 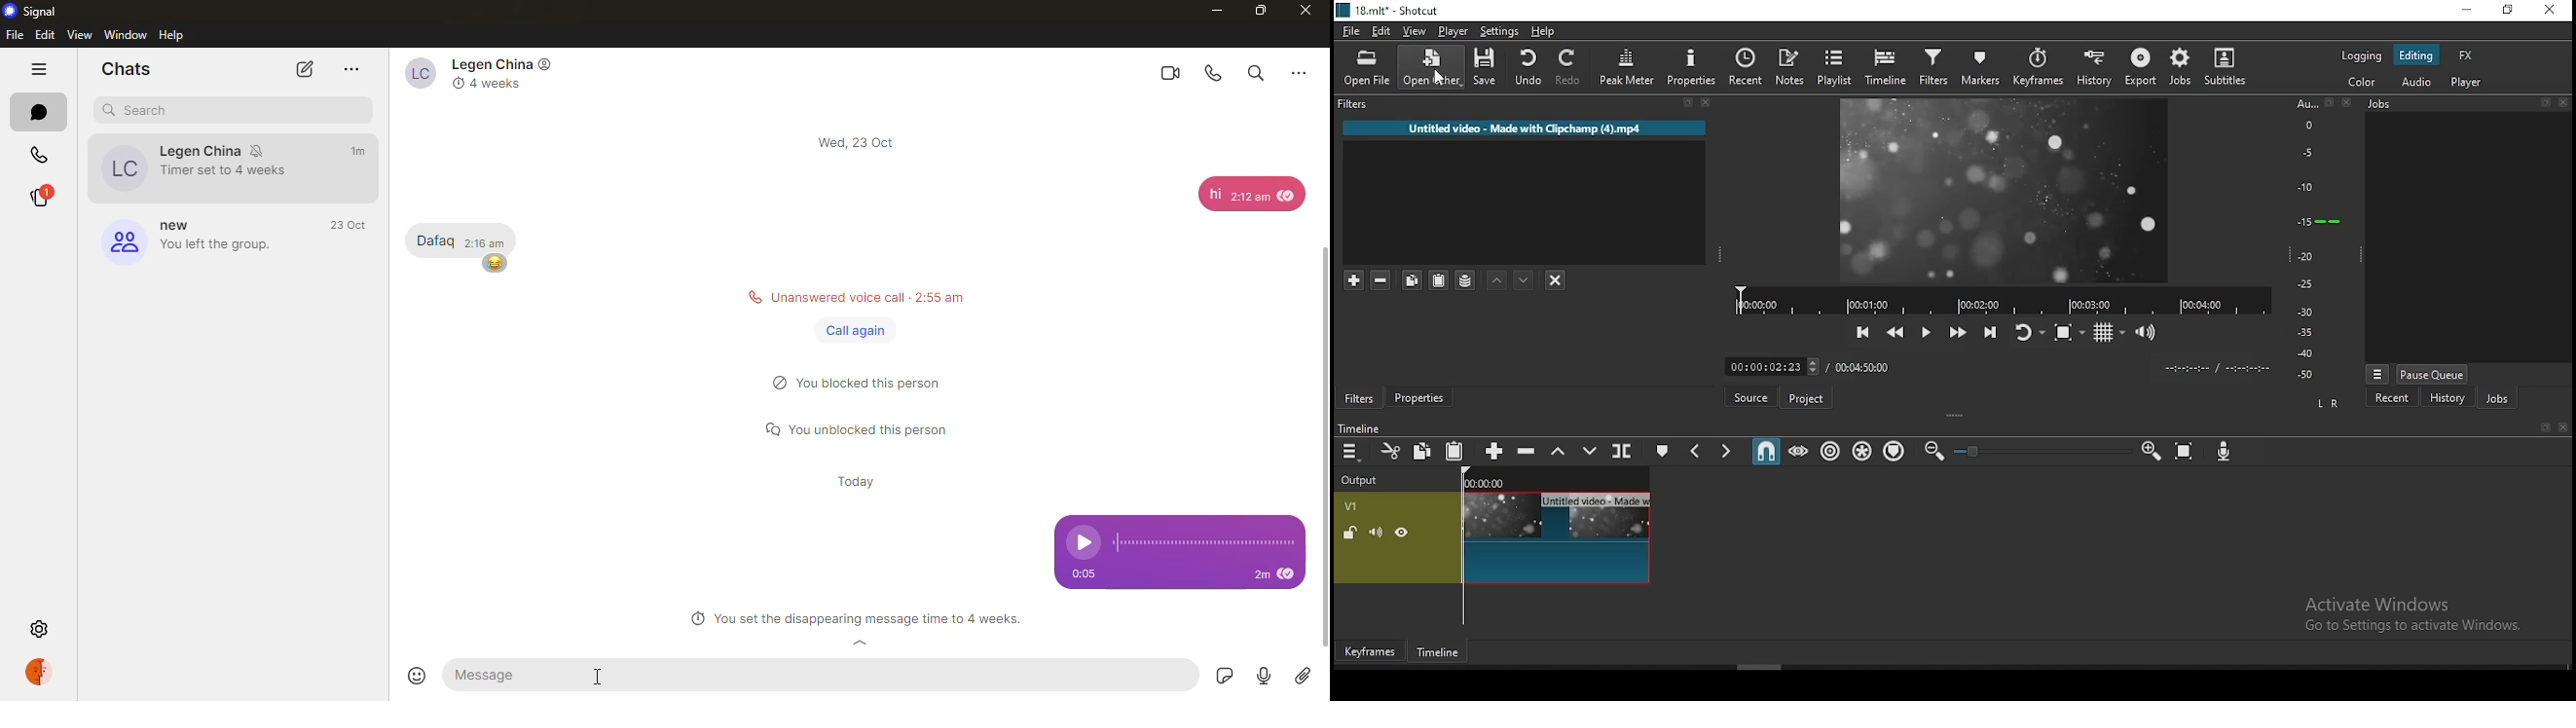 What do you see at coordinates (2149, 333) in the screenshot?
I see `show video volume control` at bounding box center [2149, 333].